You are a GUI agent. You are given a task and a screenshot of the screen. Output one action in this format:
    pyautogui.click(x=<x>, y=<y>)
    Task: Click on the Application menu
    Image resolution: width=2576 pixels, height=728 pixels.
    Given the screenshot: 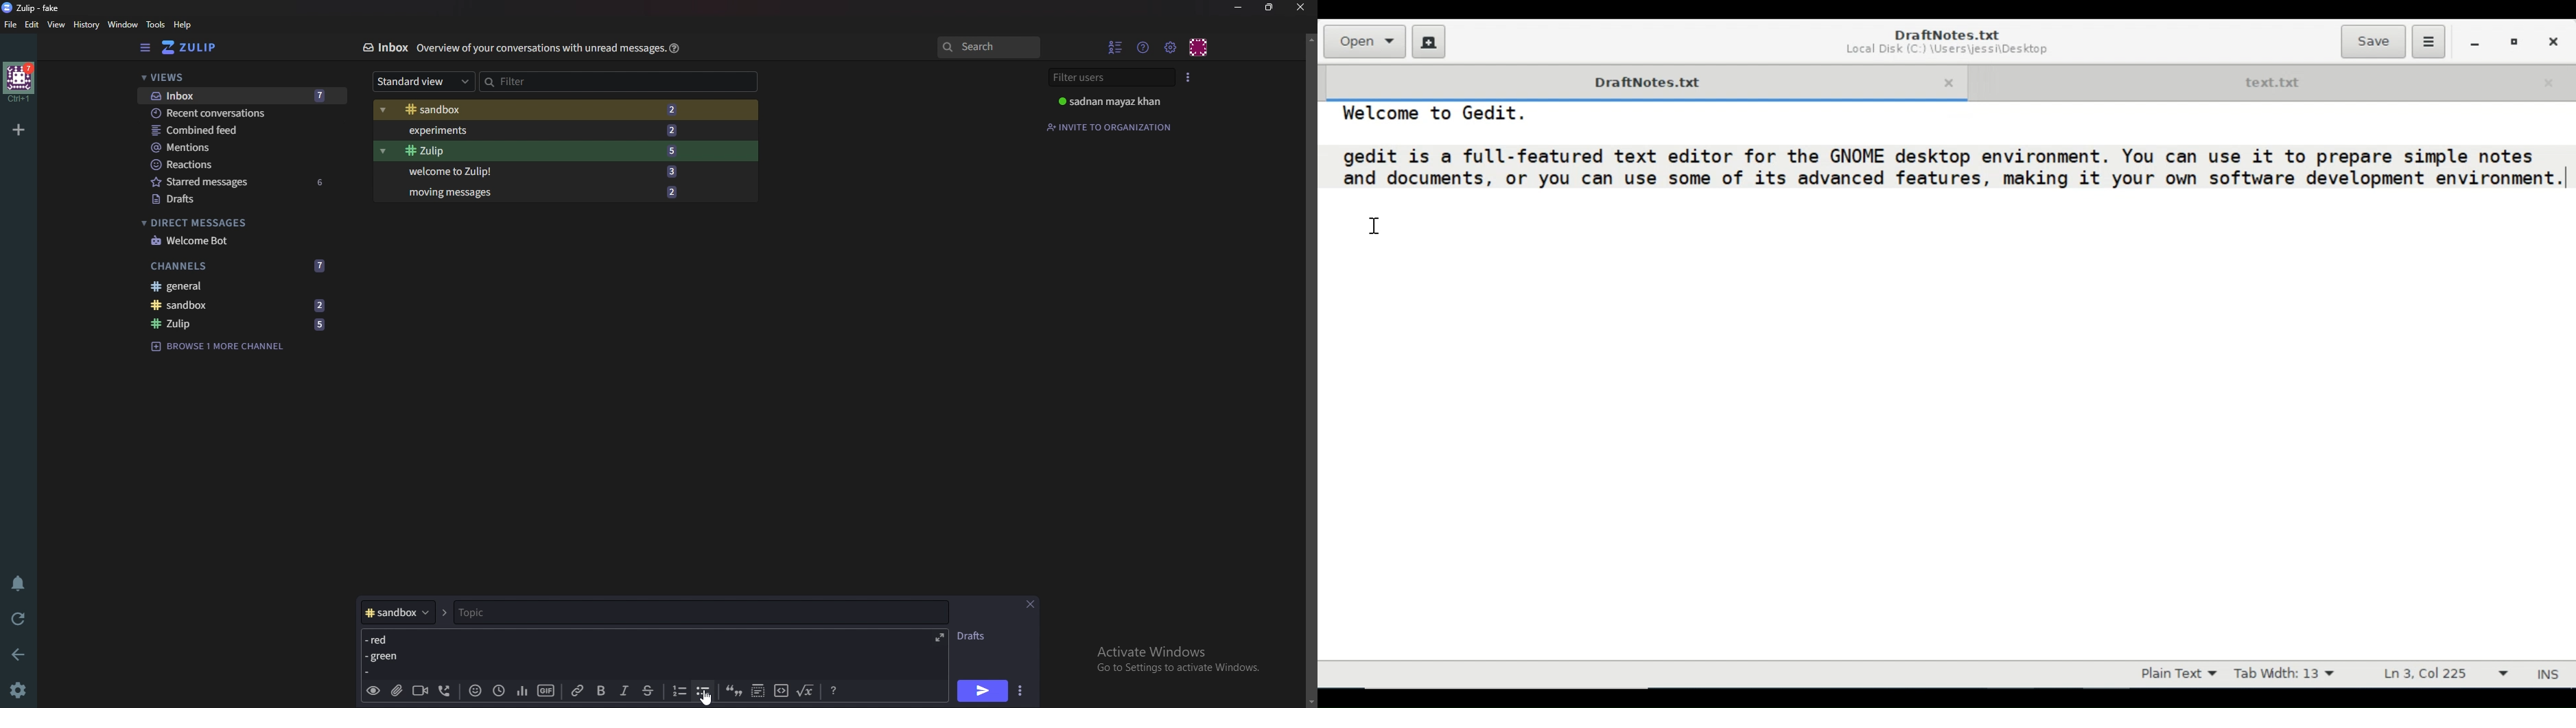 What is the action you would take?
    pyautogui.click(x=2428, y=42)
    